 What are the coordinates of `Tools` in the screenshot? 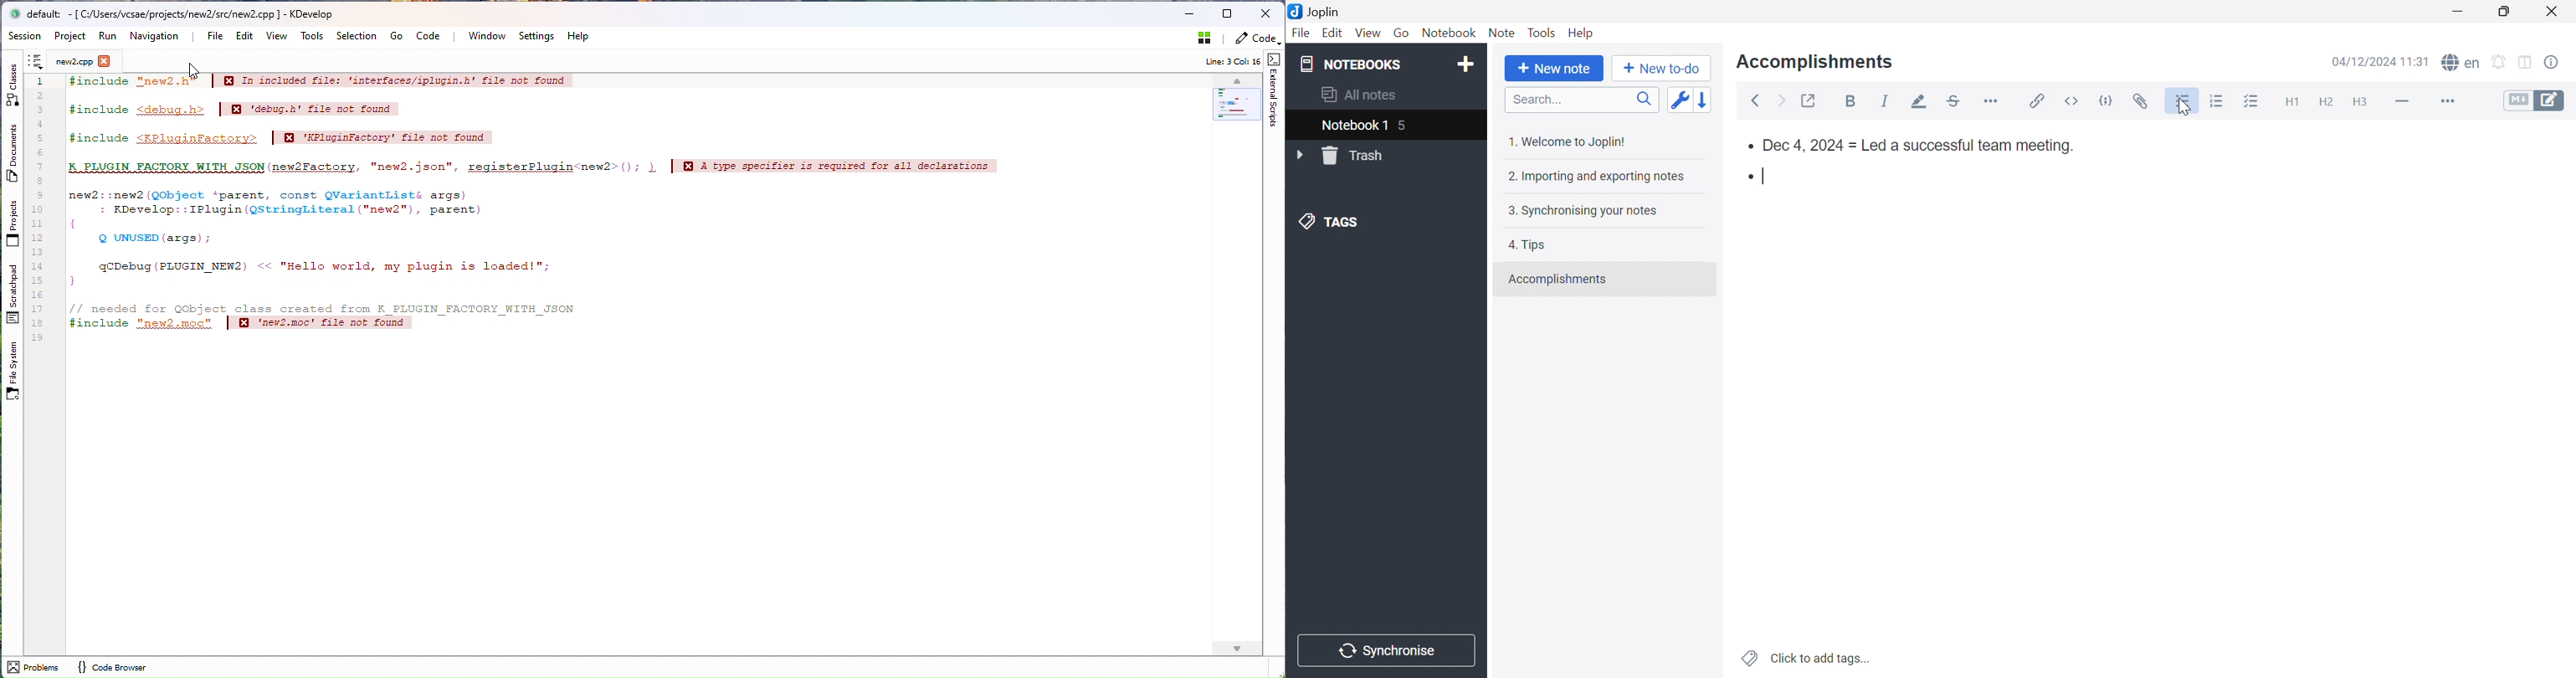 It's located at (1541, 32).